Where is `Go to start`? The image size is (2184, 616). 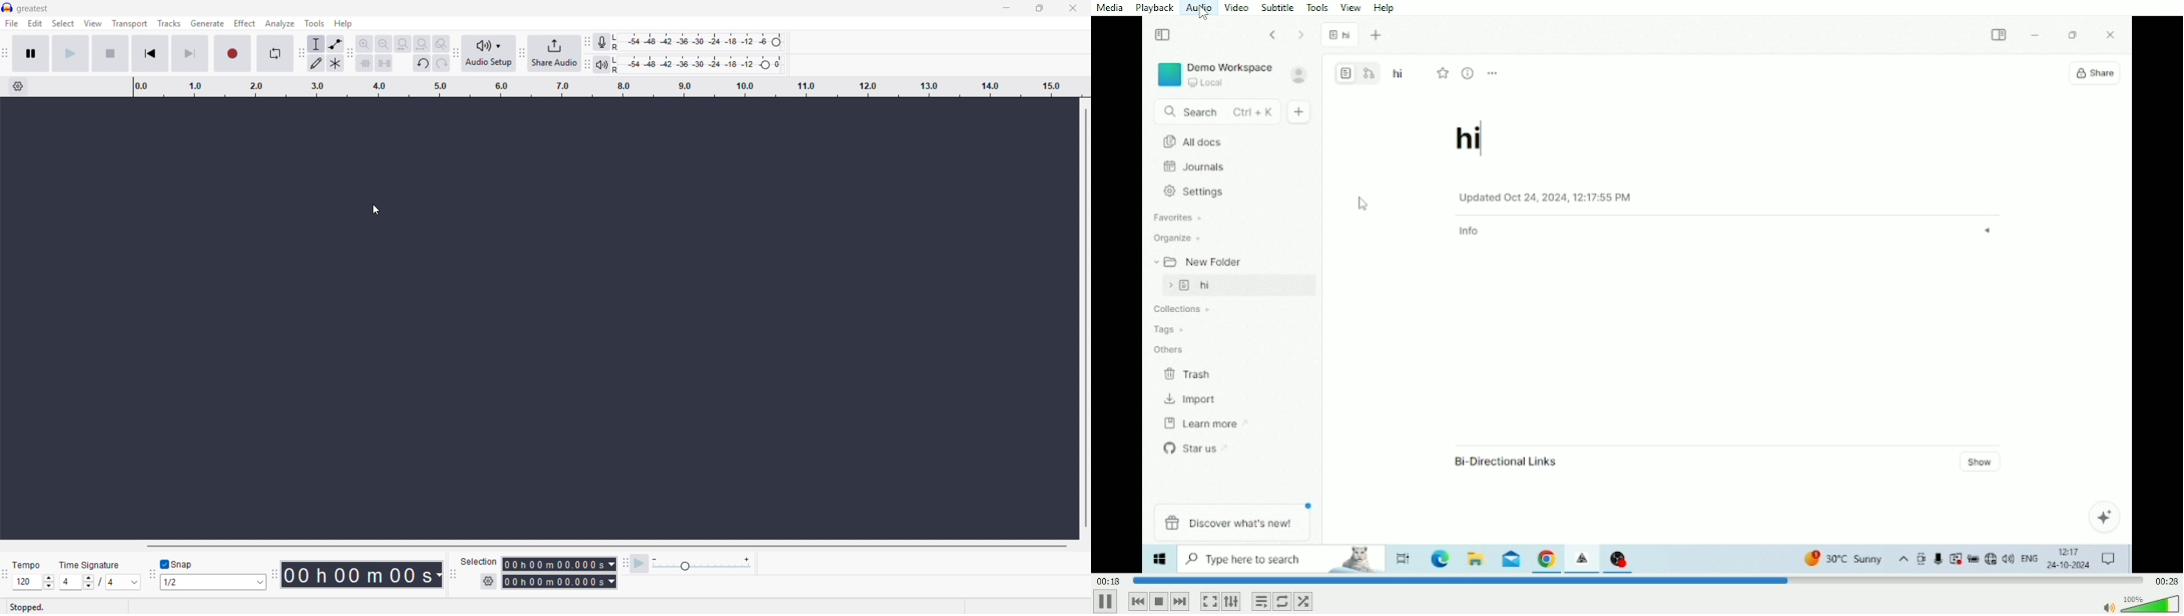
Go to start is located at coordinates (151, 53).